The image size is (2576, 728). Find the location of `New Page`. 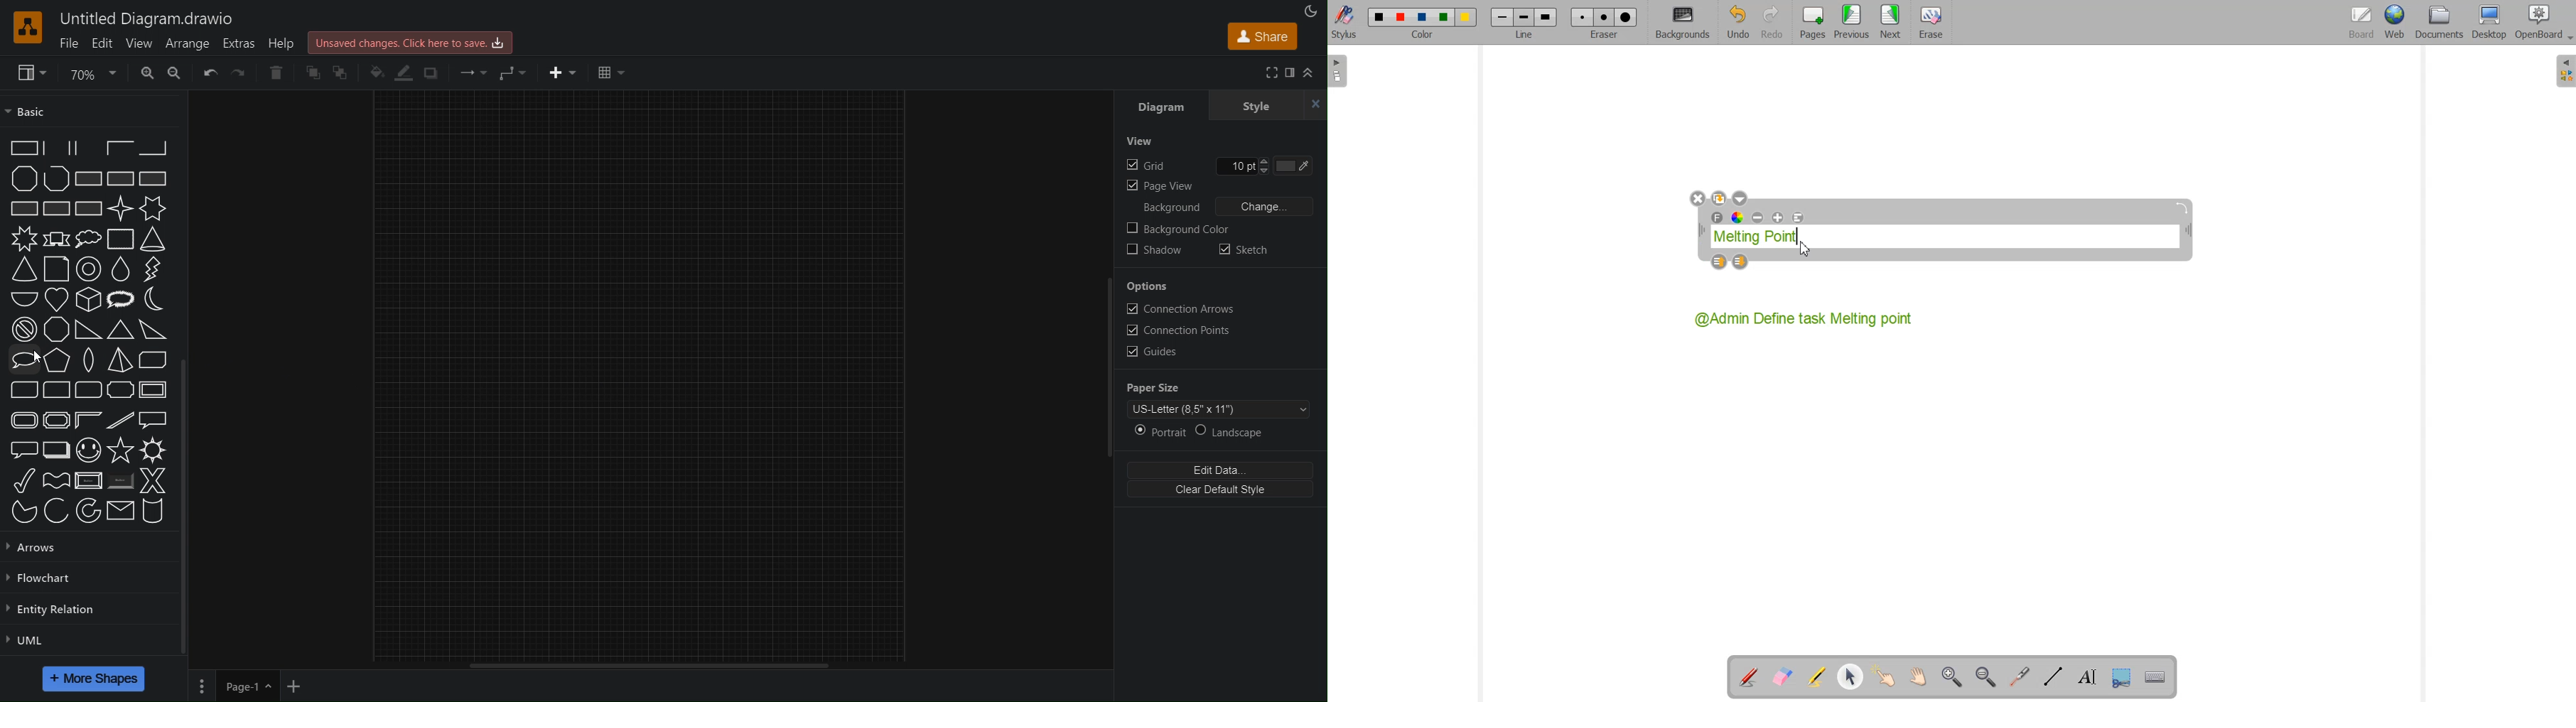

New Page is located at coordinates (296, 684).